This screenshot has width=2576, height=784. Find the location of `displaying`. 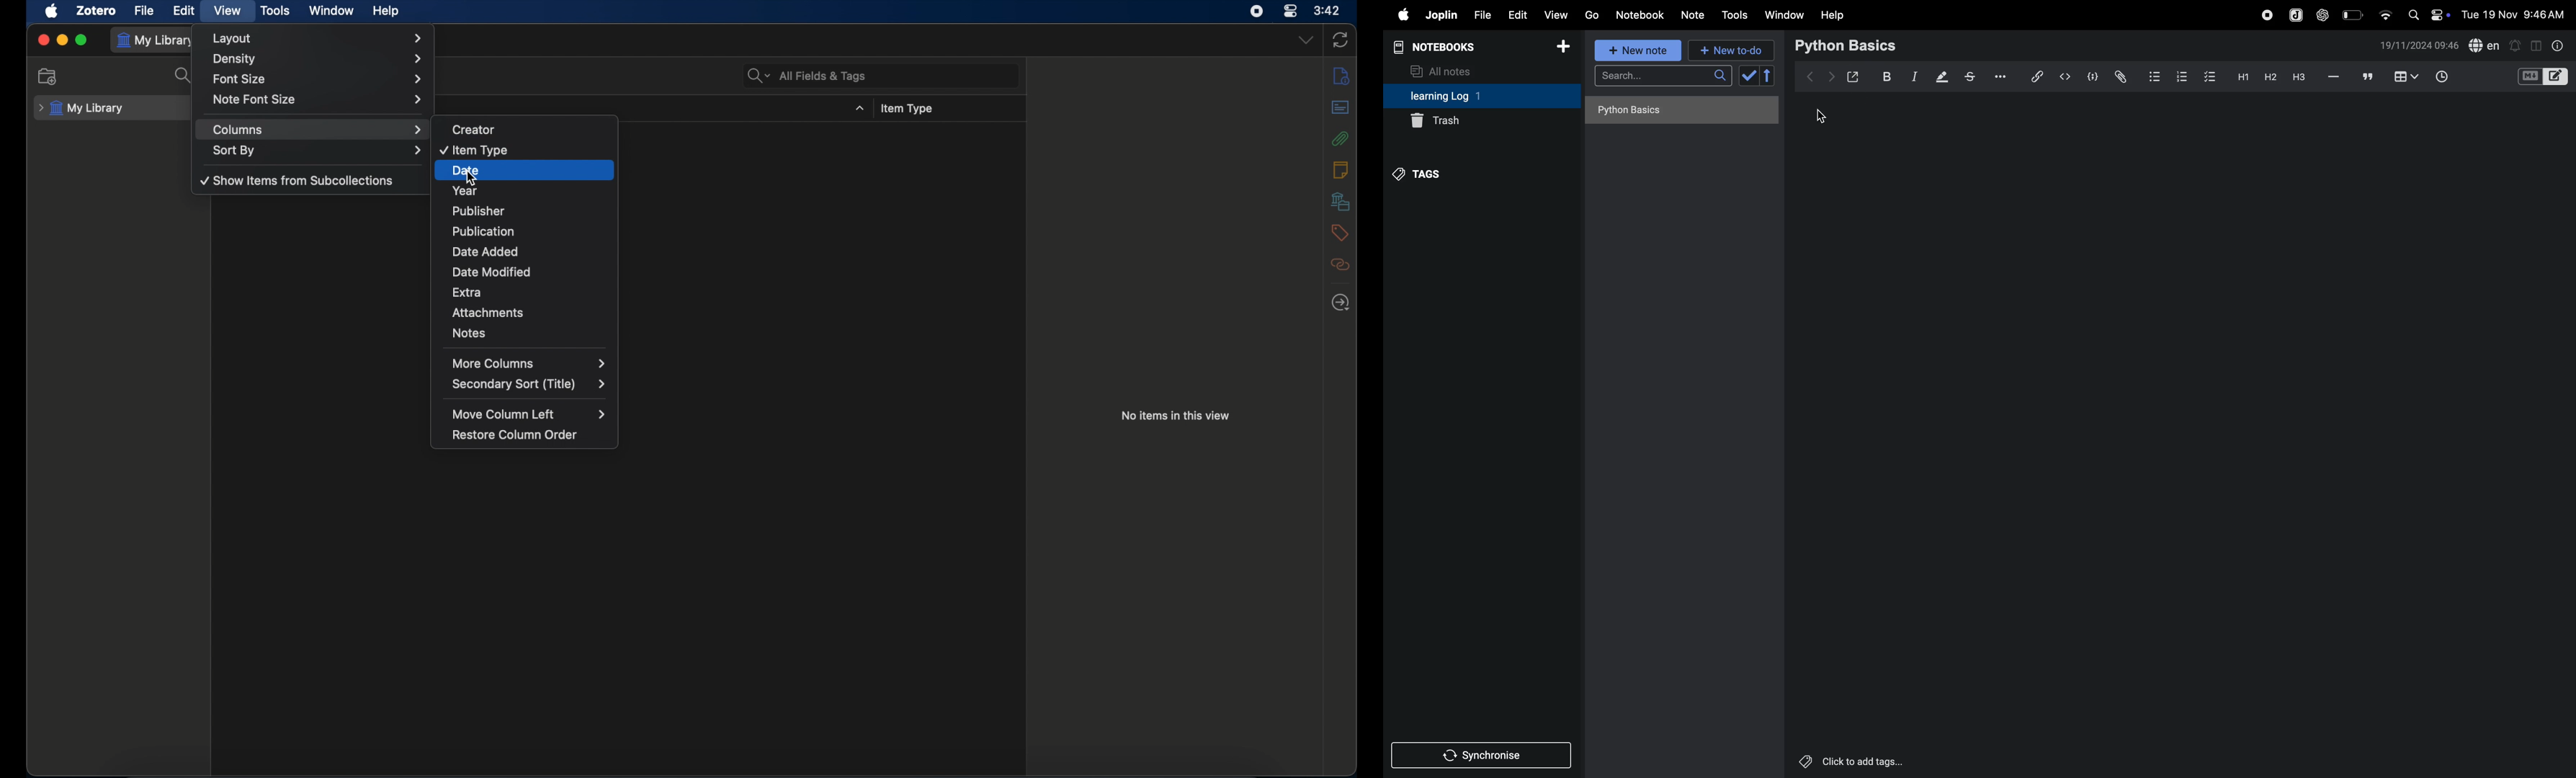

displaying is located at coordinates (1943, 78).